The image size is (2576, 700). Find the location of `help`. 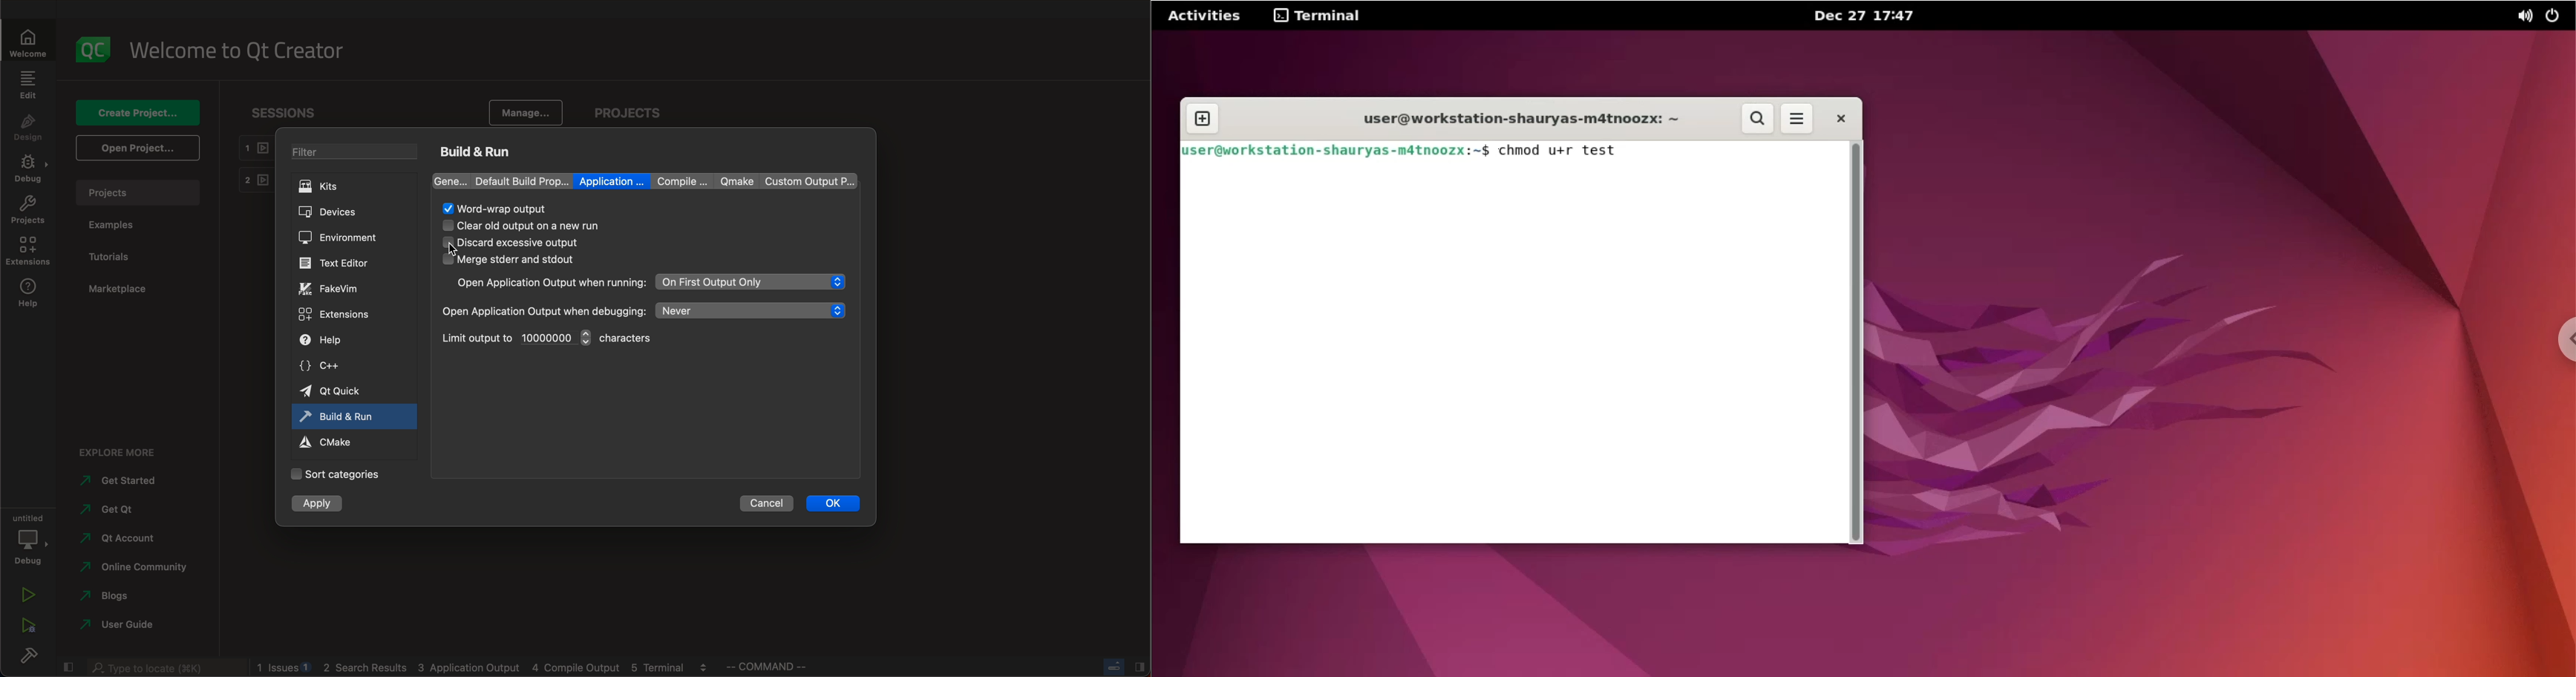

help is located at coordinates (24, 295).